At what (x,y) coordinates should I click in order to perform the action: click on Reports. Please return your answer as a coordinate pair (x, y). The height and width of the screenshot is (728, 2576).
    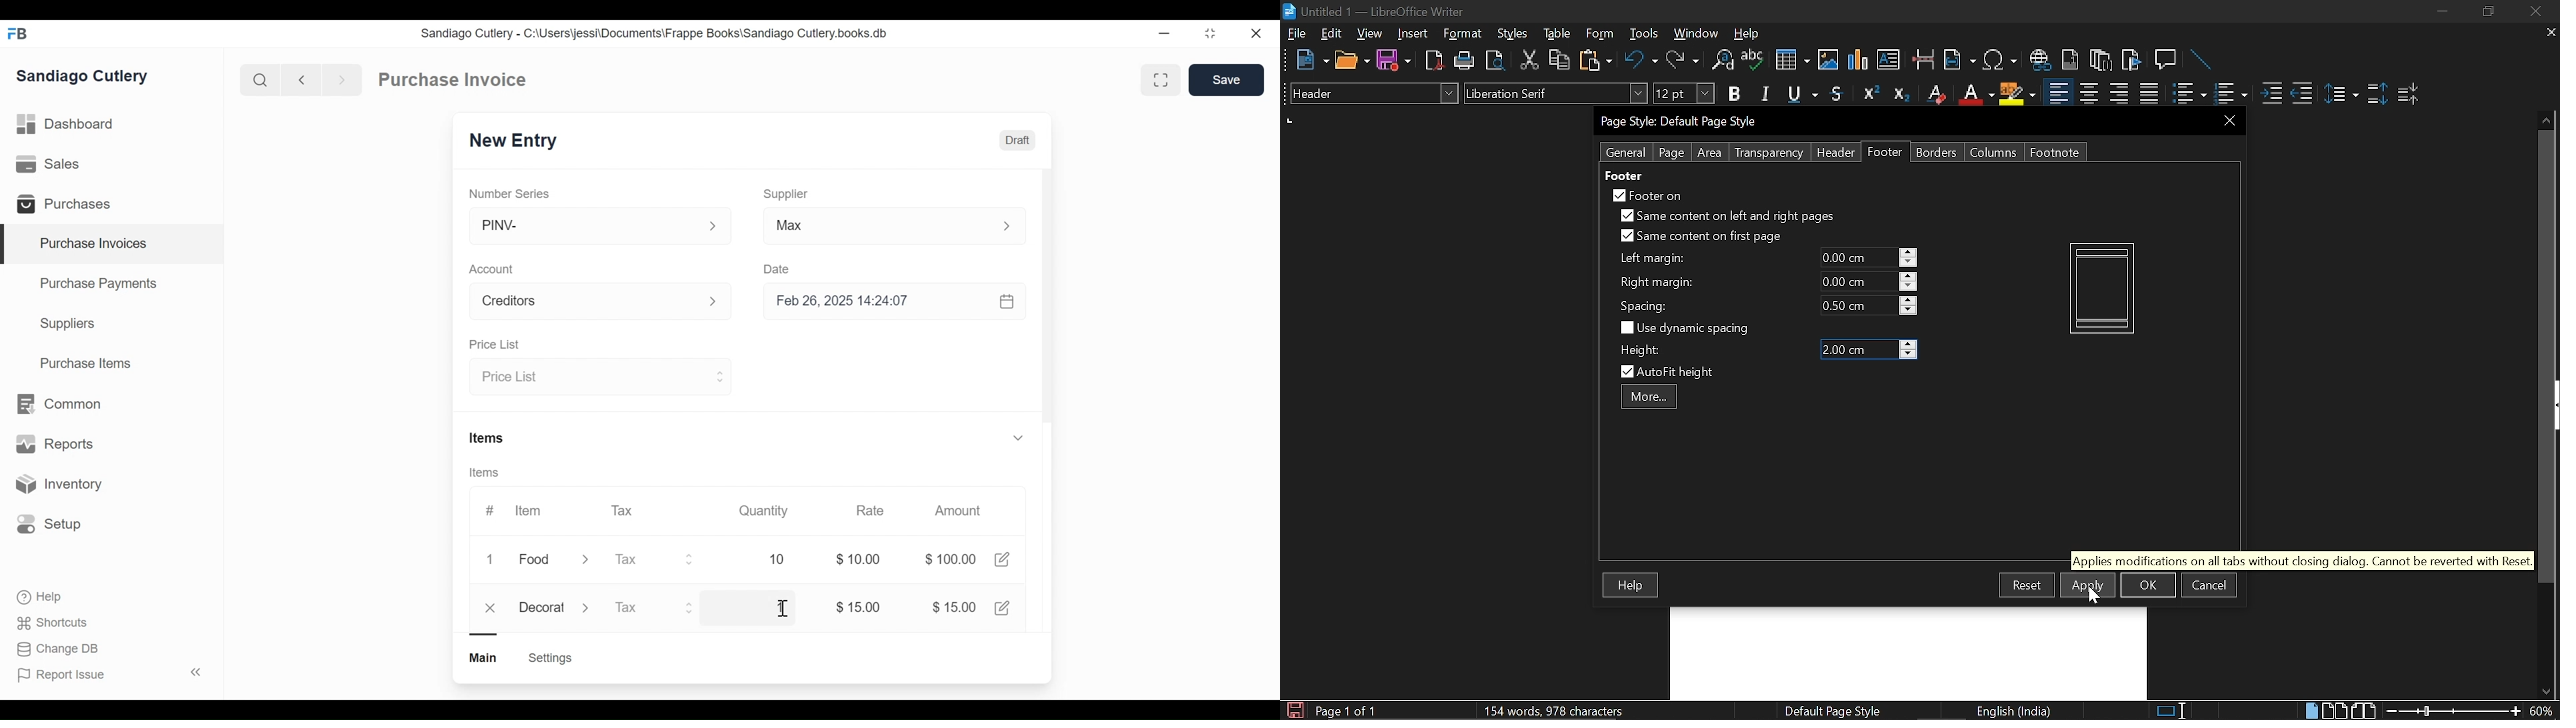
    Looking at the image, I should click on (55, 447).